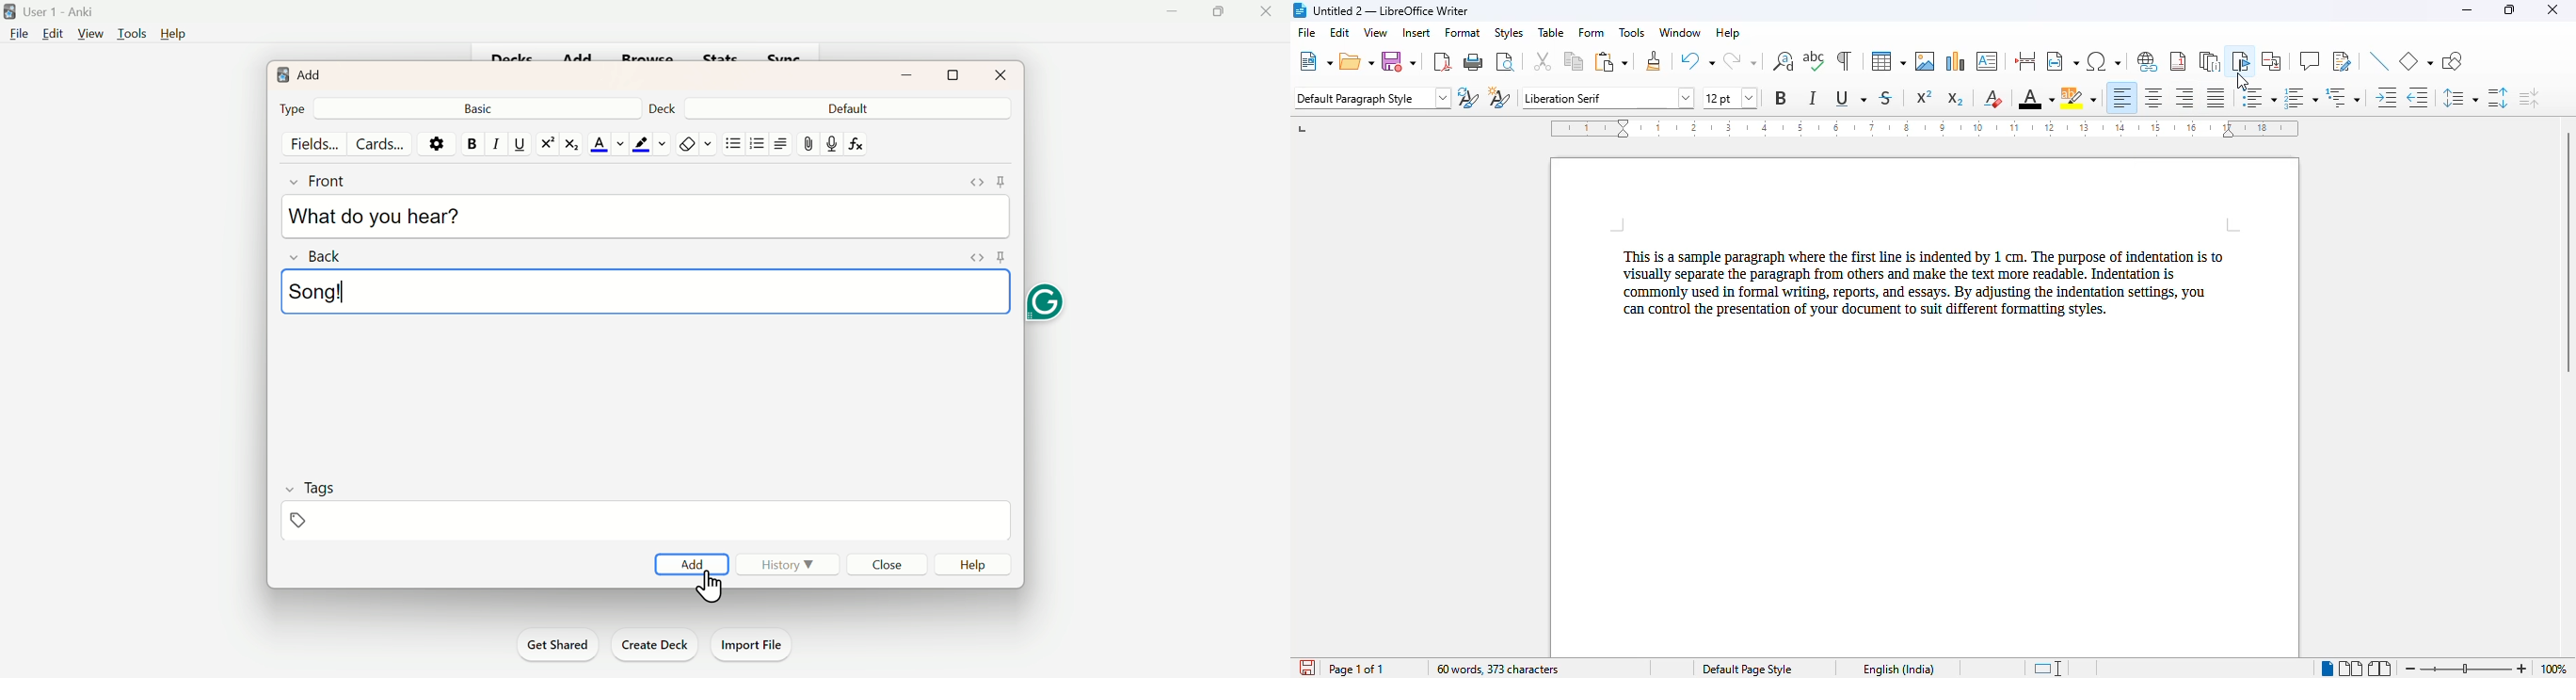 The height and width of the screenshot is (700, 2576). What do you see at coordinates (2120, 98) in the screenshot?
I see `align left` at bounding box center [2120, 98].